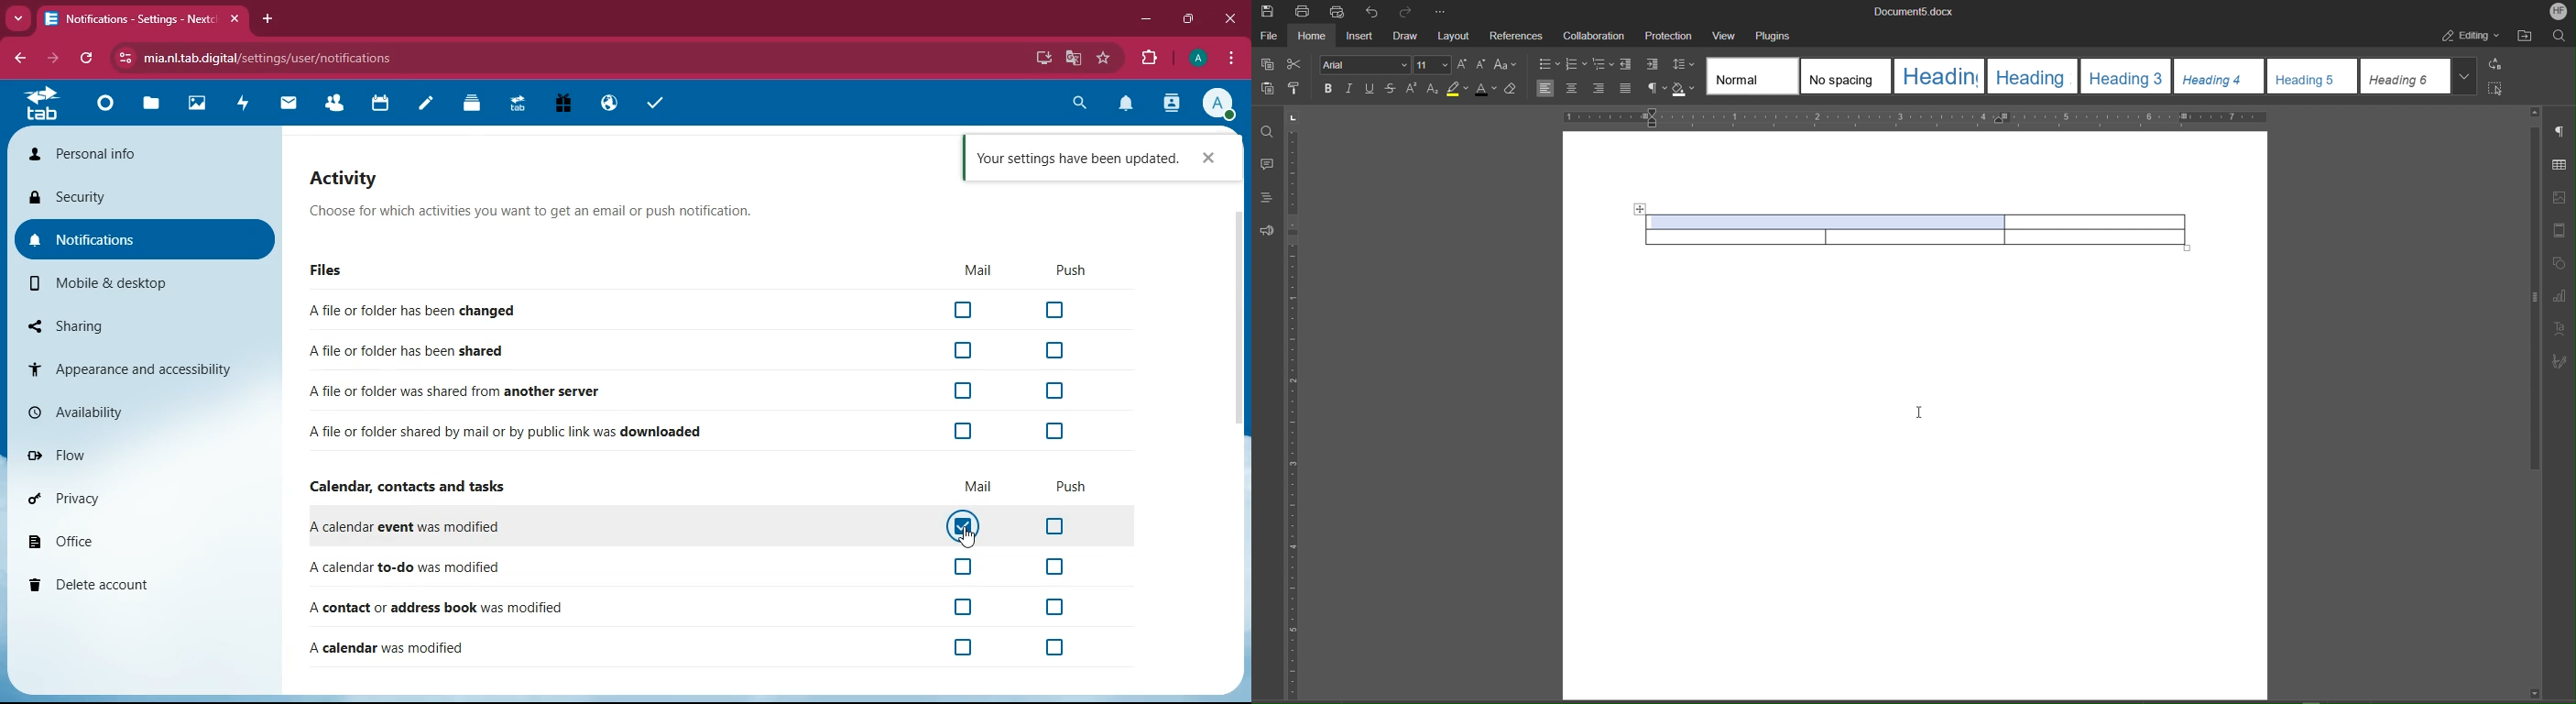 The height and width of the screenshot is (728, 2576). Describe the element at coordinates (146, 413) in the screenshot. I see `availability` at that location.